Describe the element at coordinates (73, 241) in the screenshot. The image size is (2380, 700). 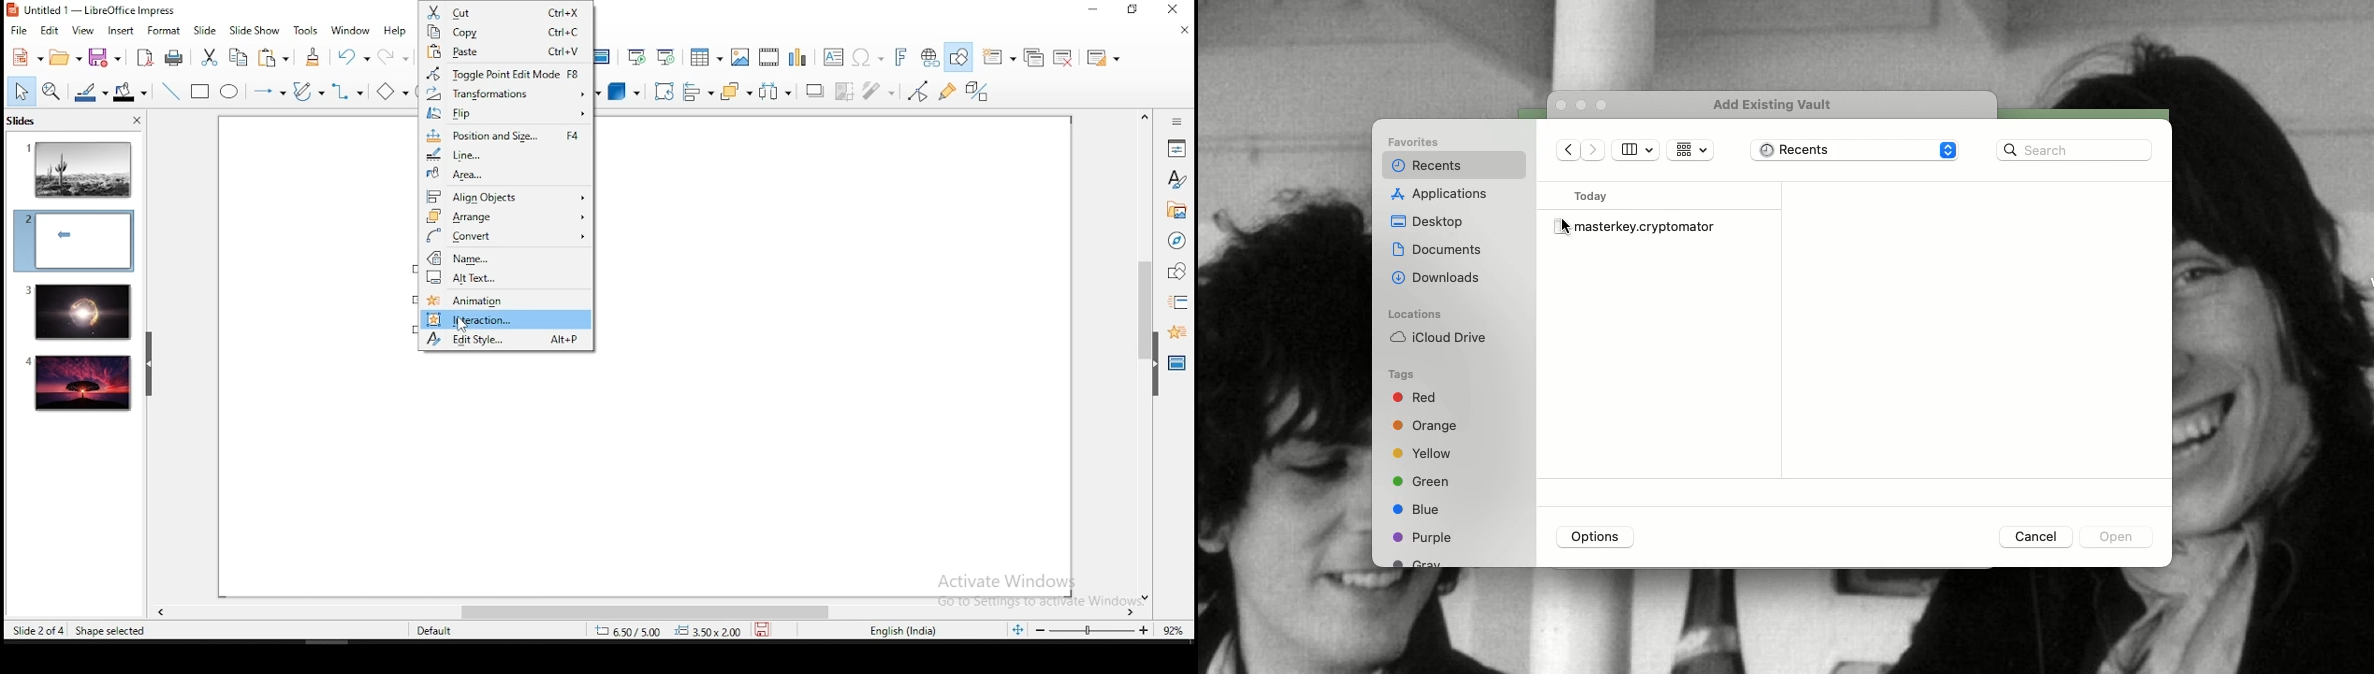
I see `slide 2` at that location.